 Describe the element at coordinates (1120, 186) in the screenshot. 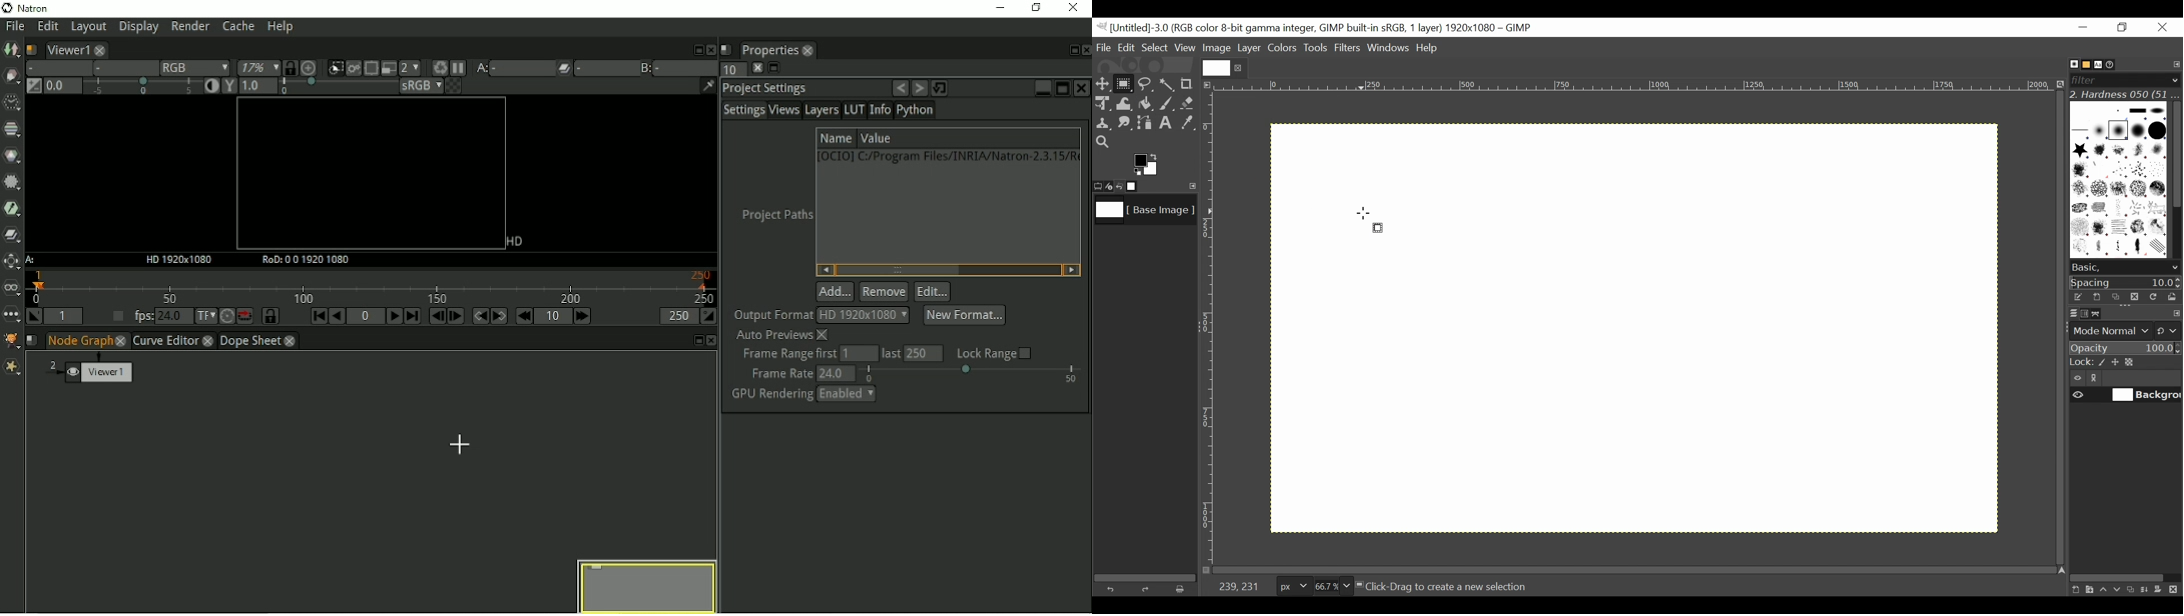

I see `Undo last action` at that location.